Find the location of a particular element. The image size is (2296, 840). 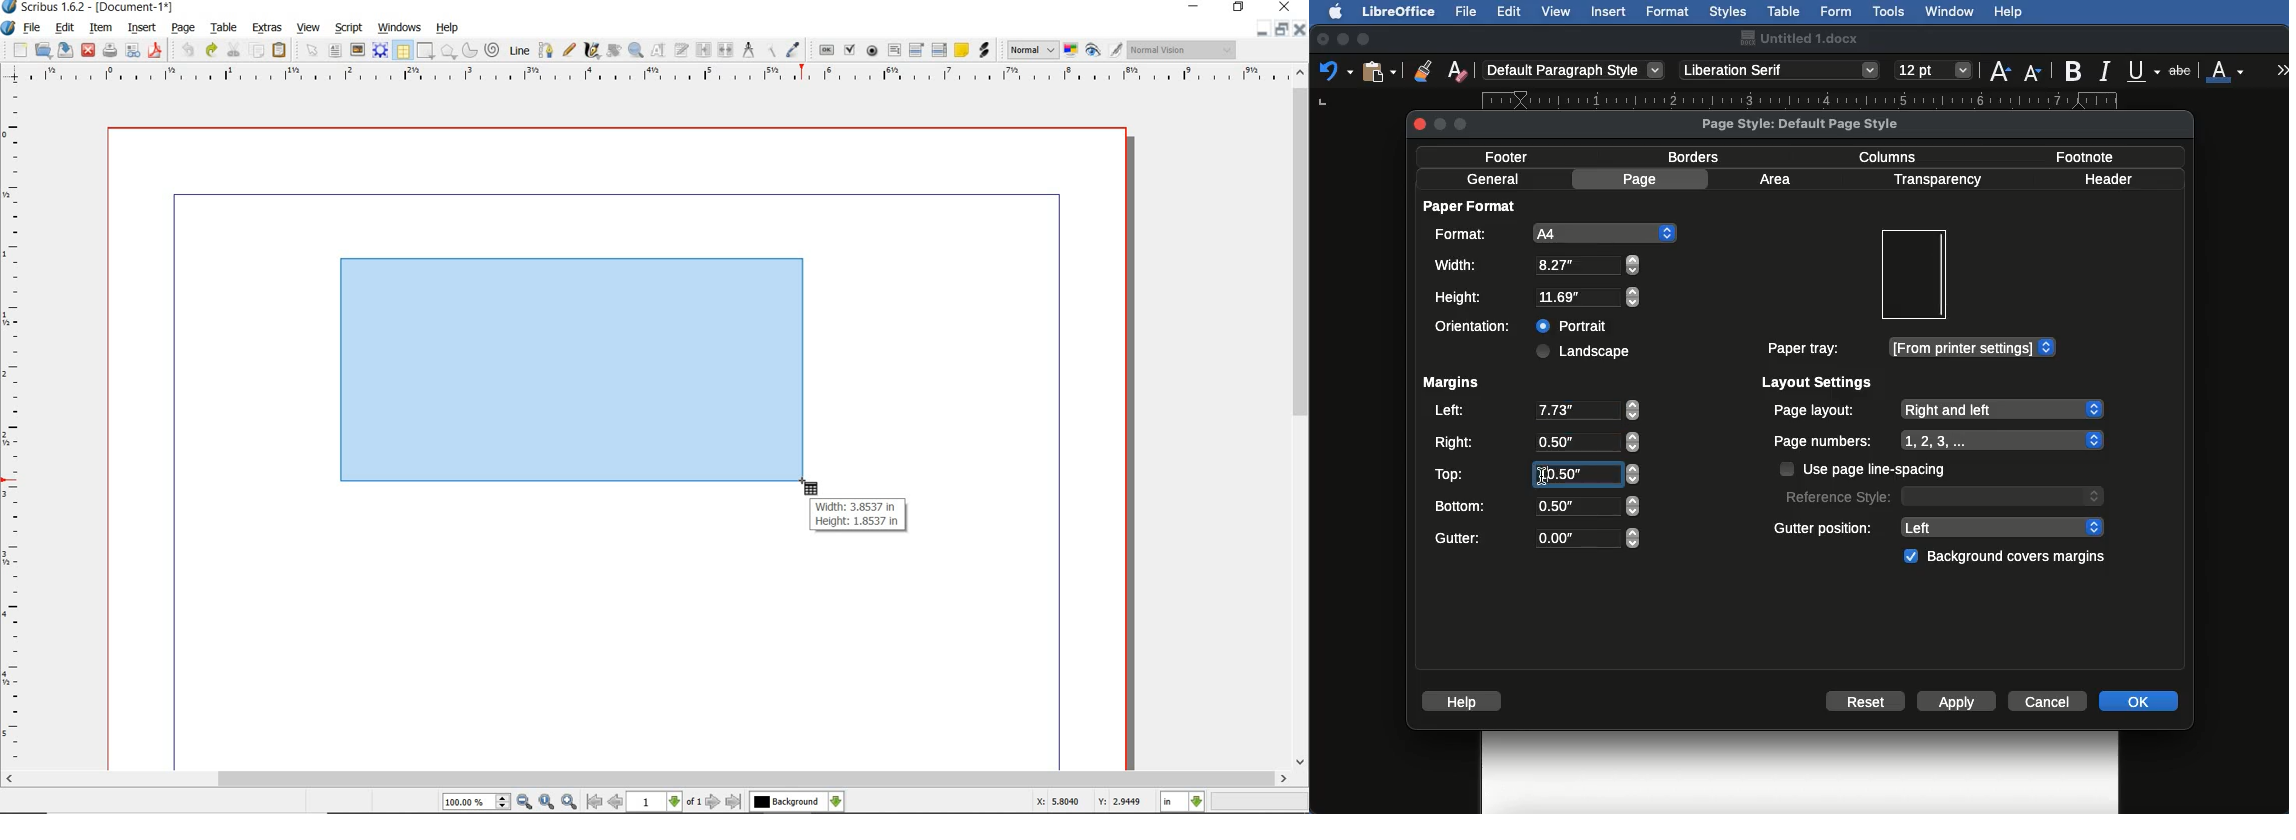

go to previous page is located at coordinates (615, 802).